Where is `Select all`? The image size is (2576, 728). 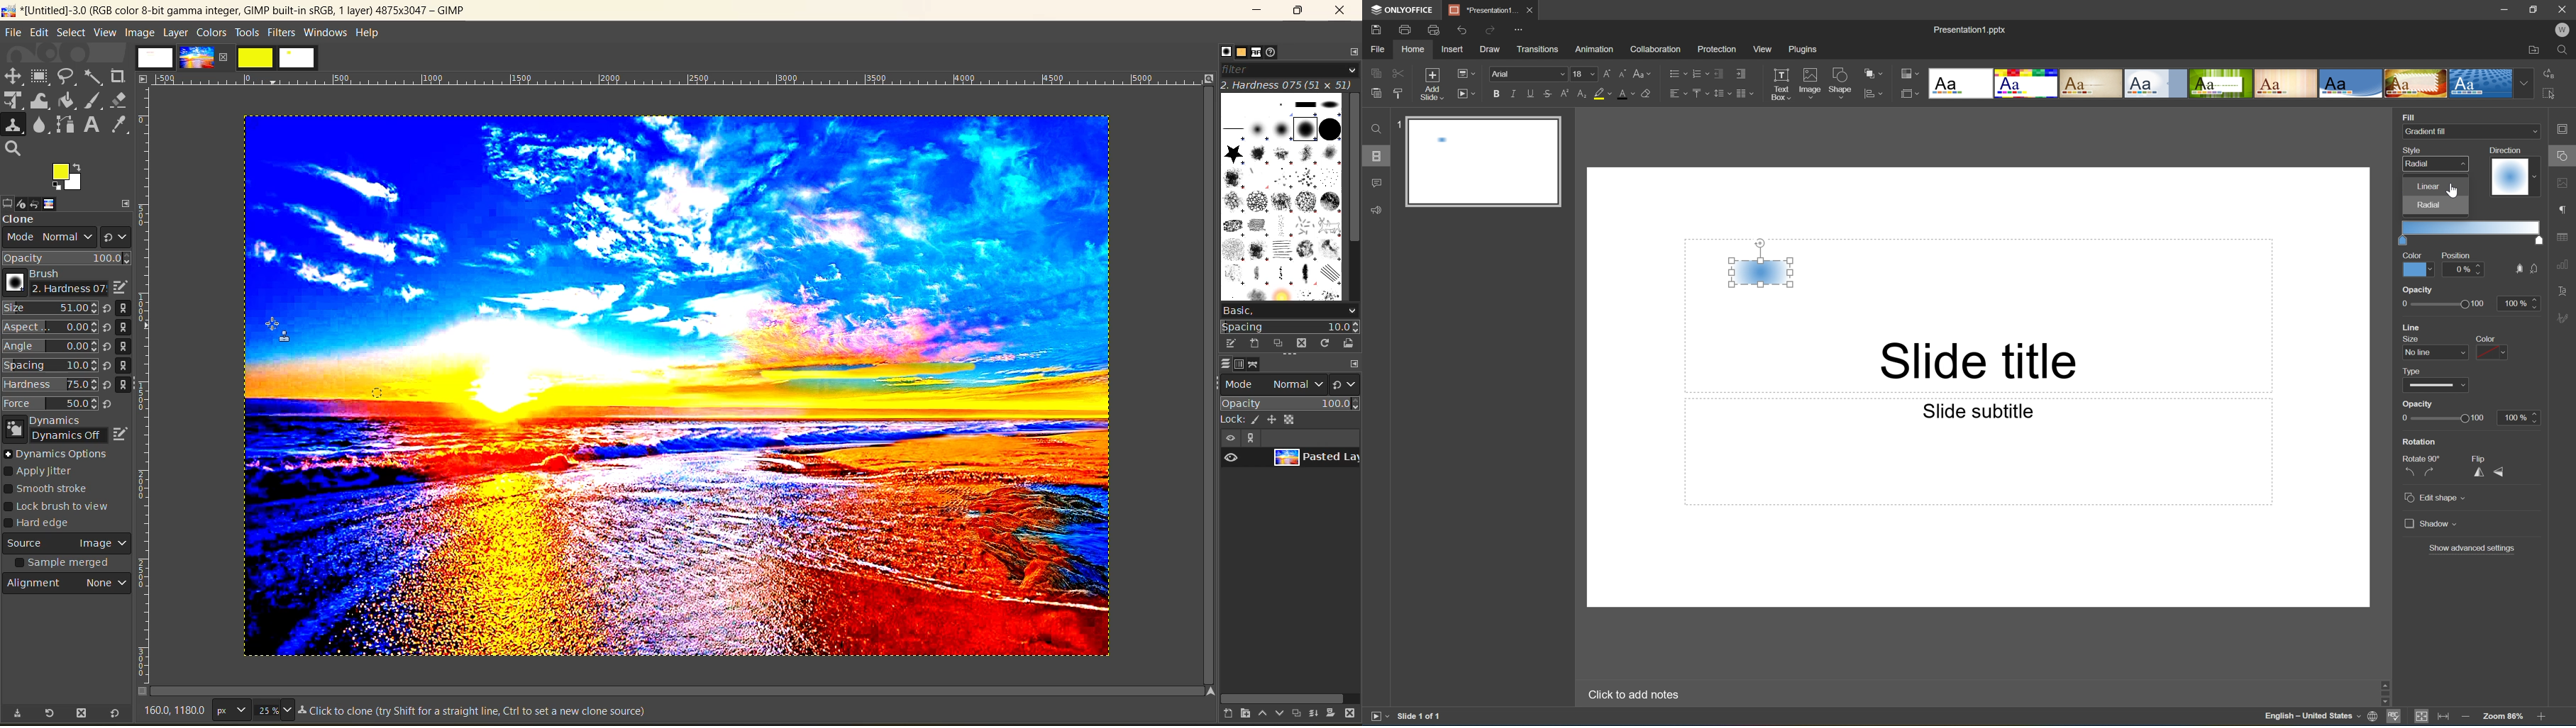 Select all is located at coordinates (2552, 97).